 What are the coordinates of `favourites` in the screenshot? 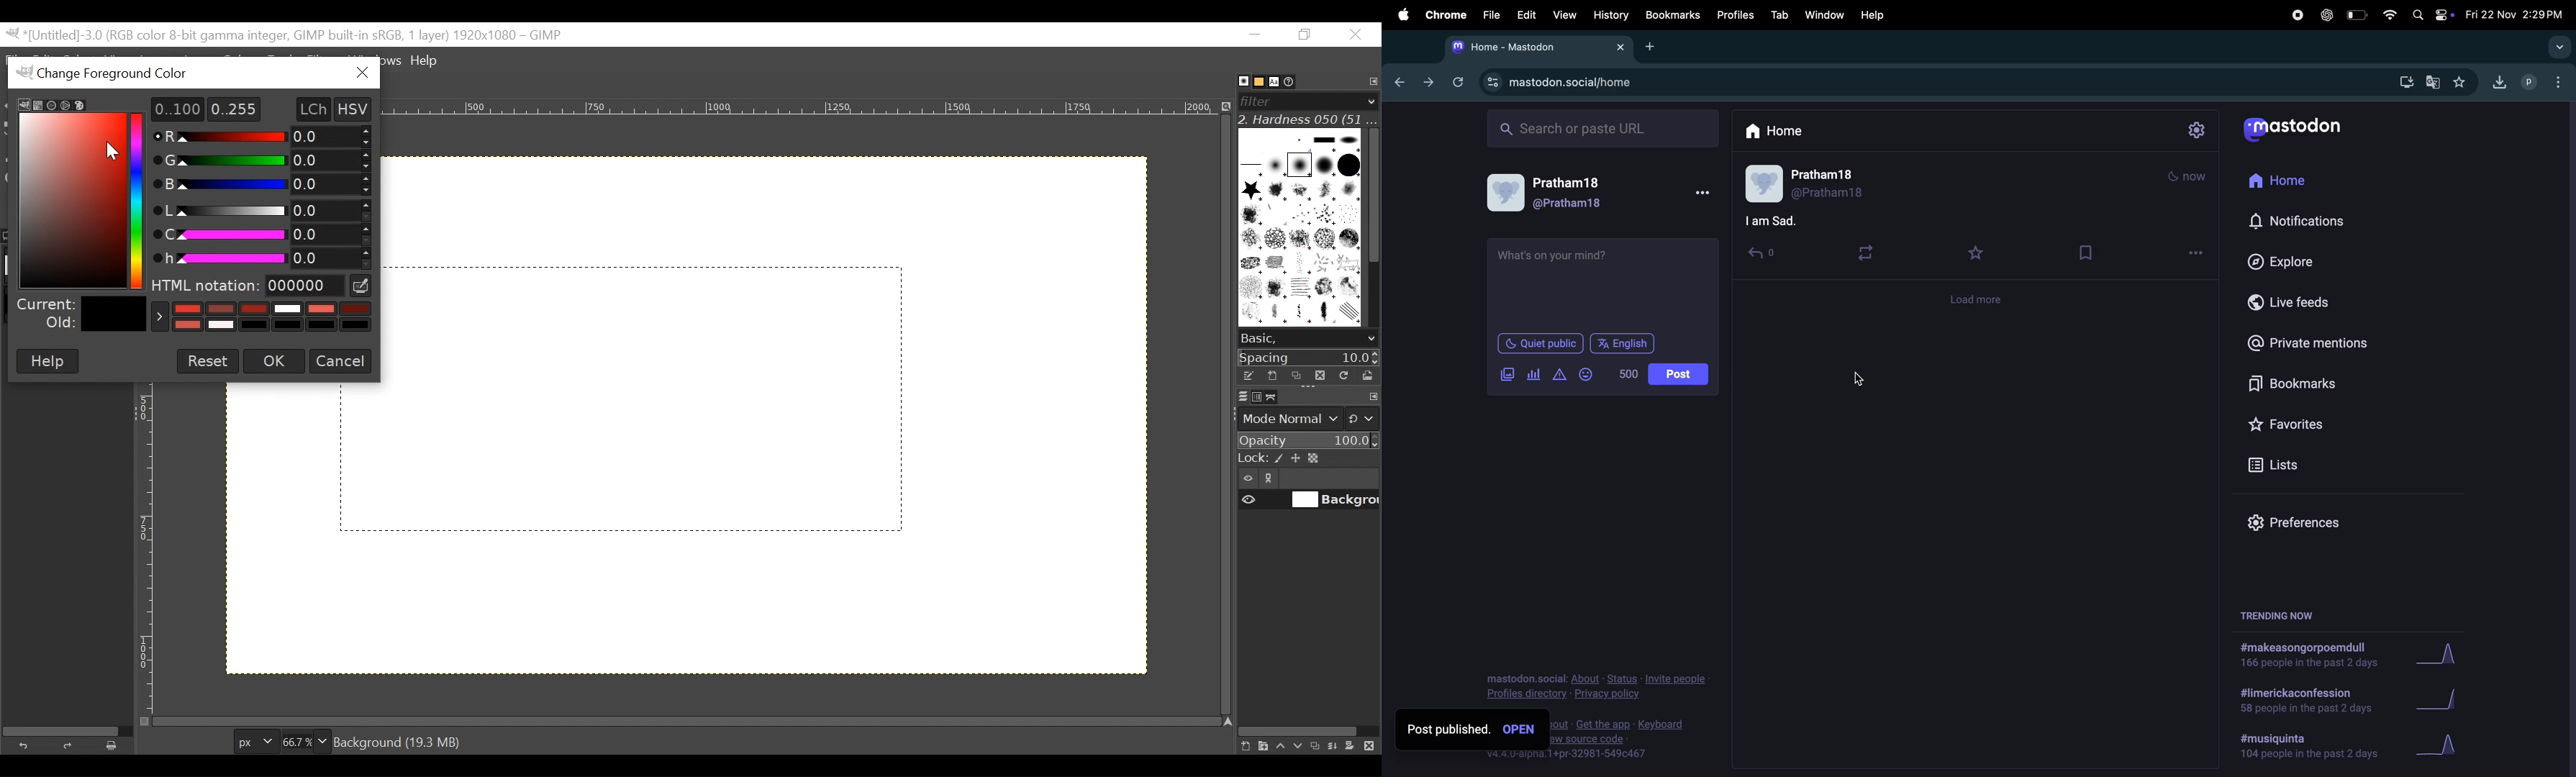 It's located at (1981, 252).